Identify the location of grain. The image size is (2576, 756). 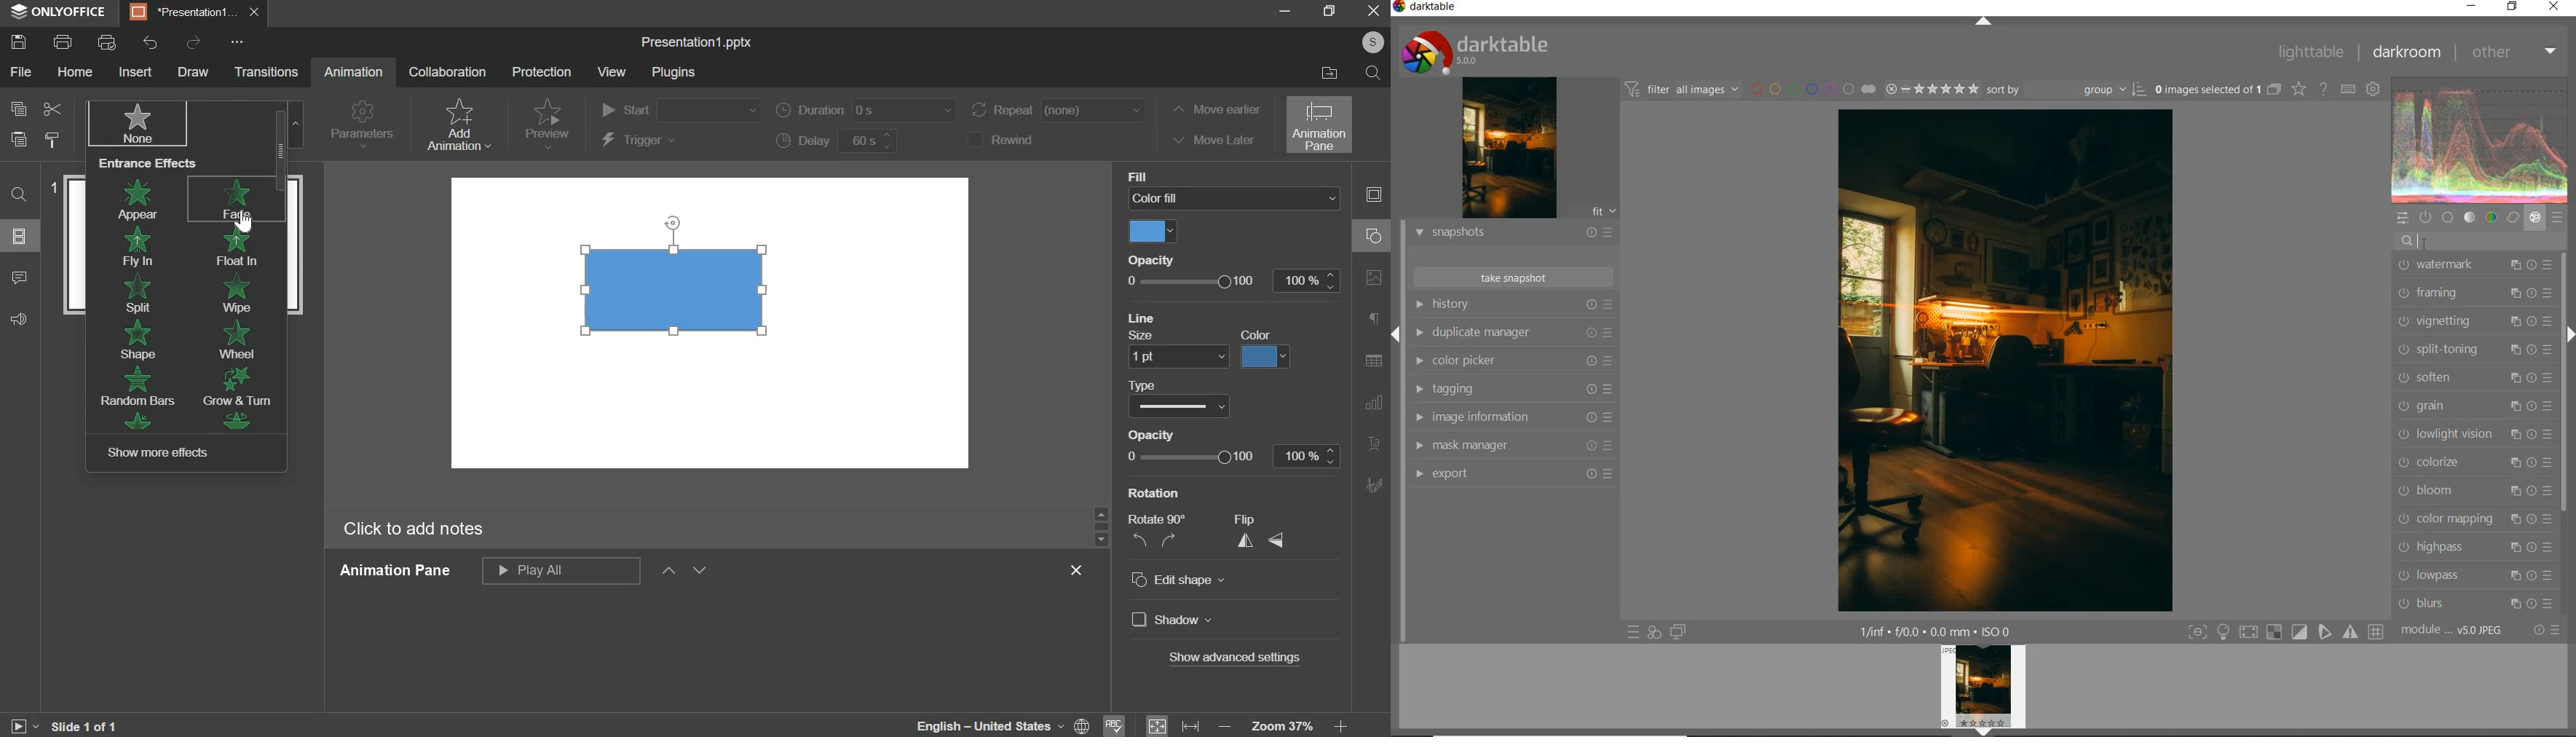
(2475, 406).